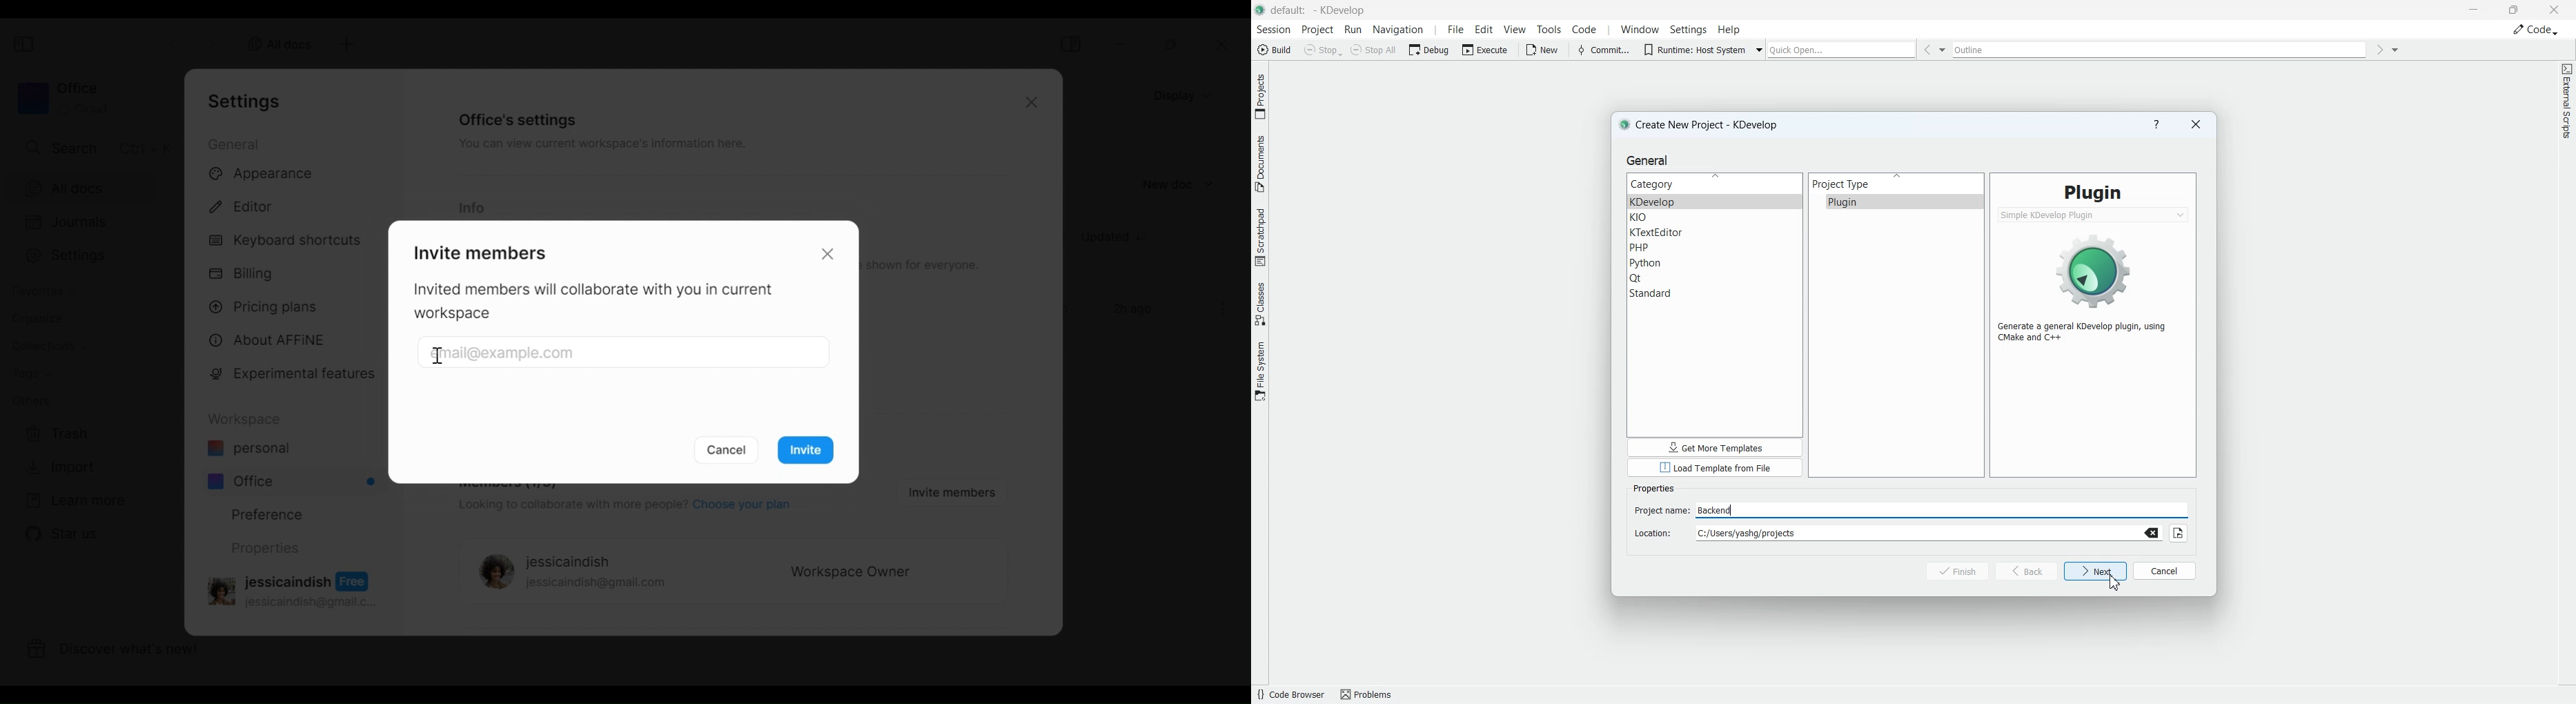 The width and height of the screenshot is (2576, 728). Describe the element at coordinates (1135, 310) in the screenshot. I see `2h ago` at that location.